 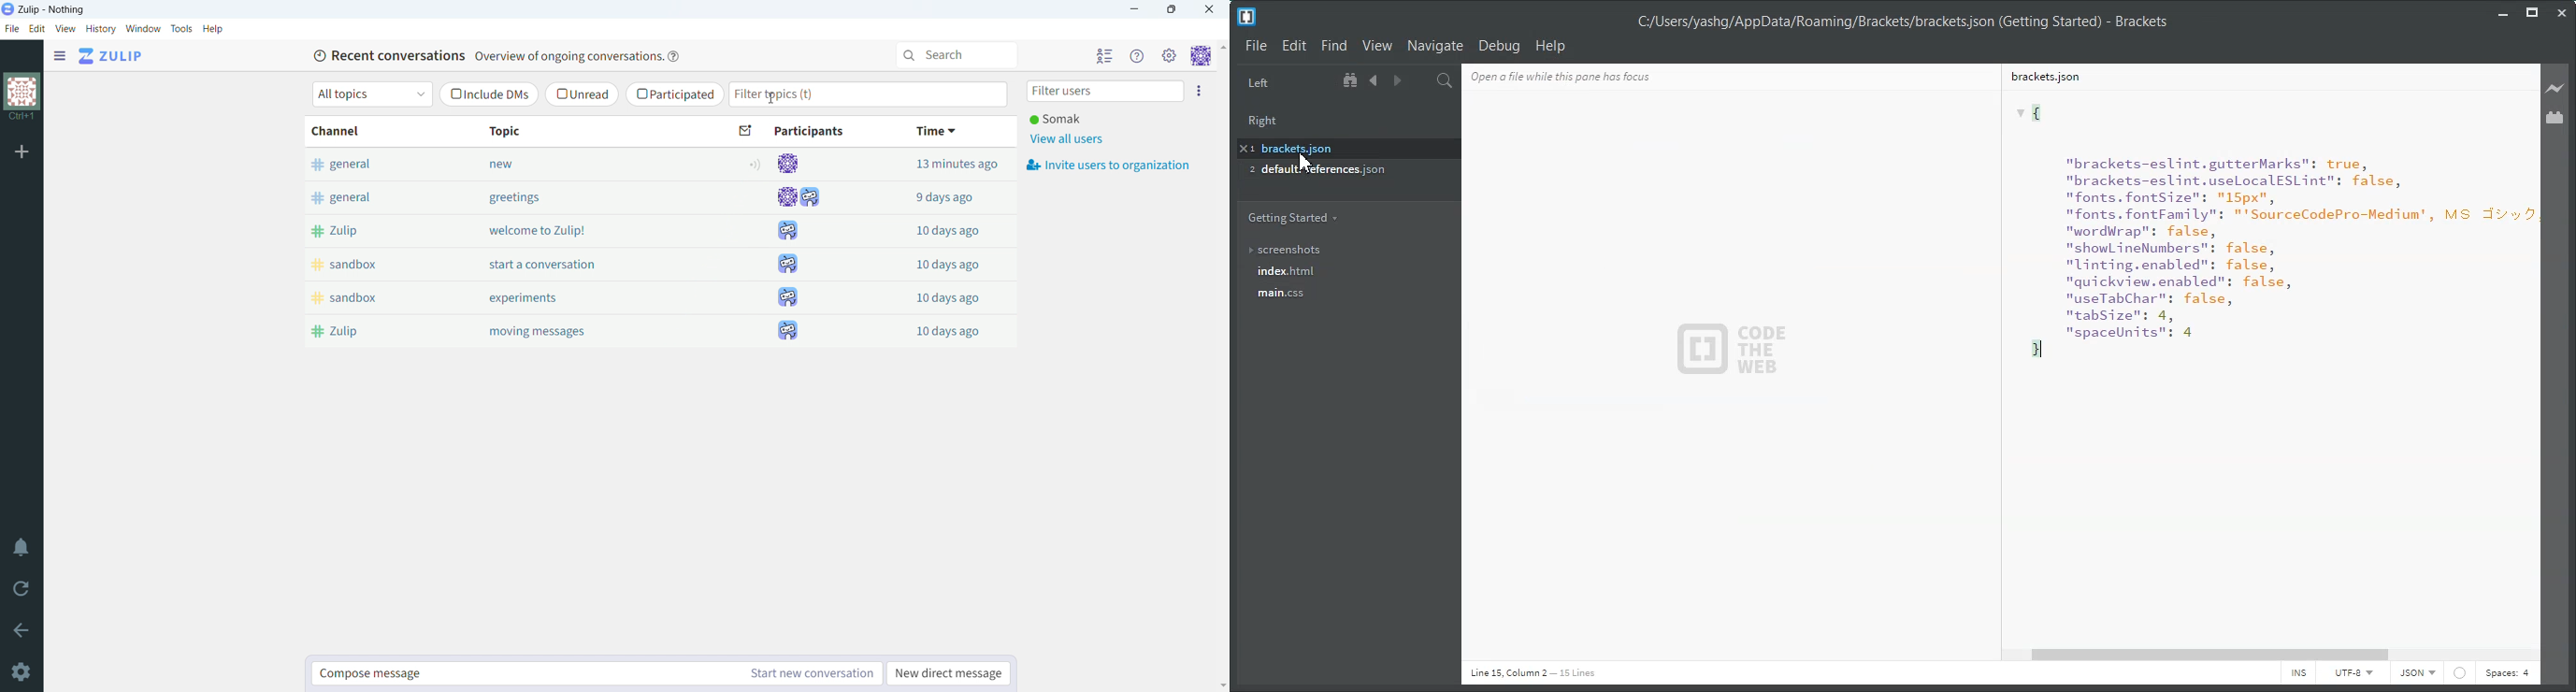 I want to click on Navigate Backward, so click(x=1374, y=80).